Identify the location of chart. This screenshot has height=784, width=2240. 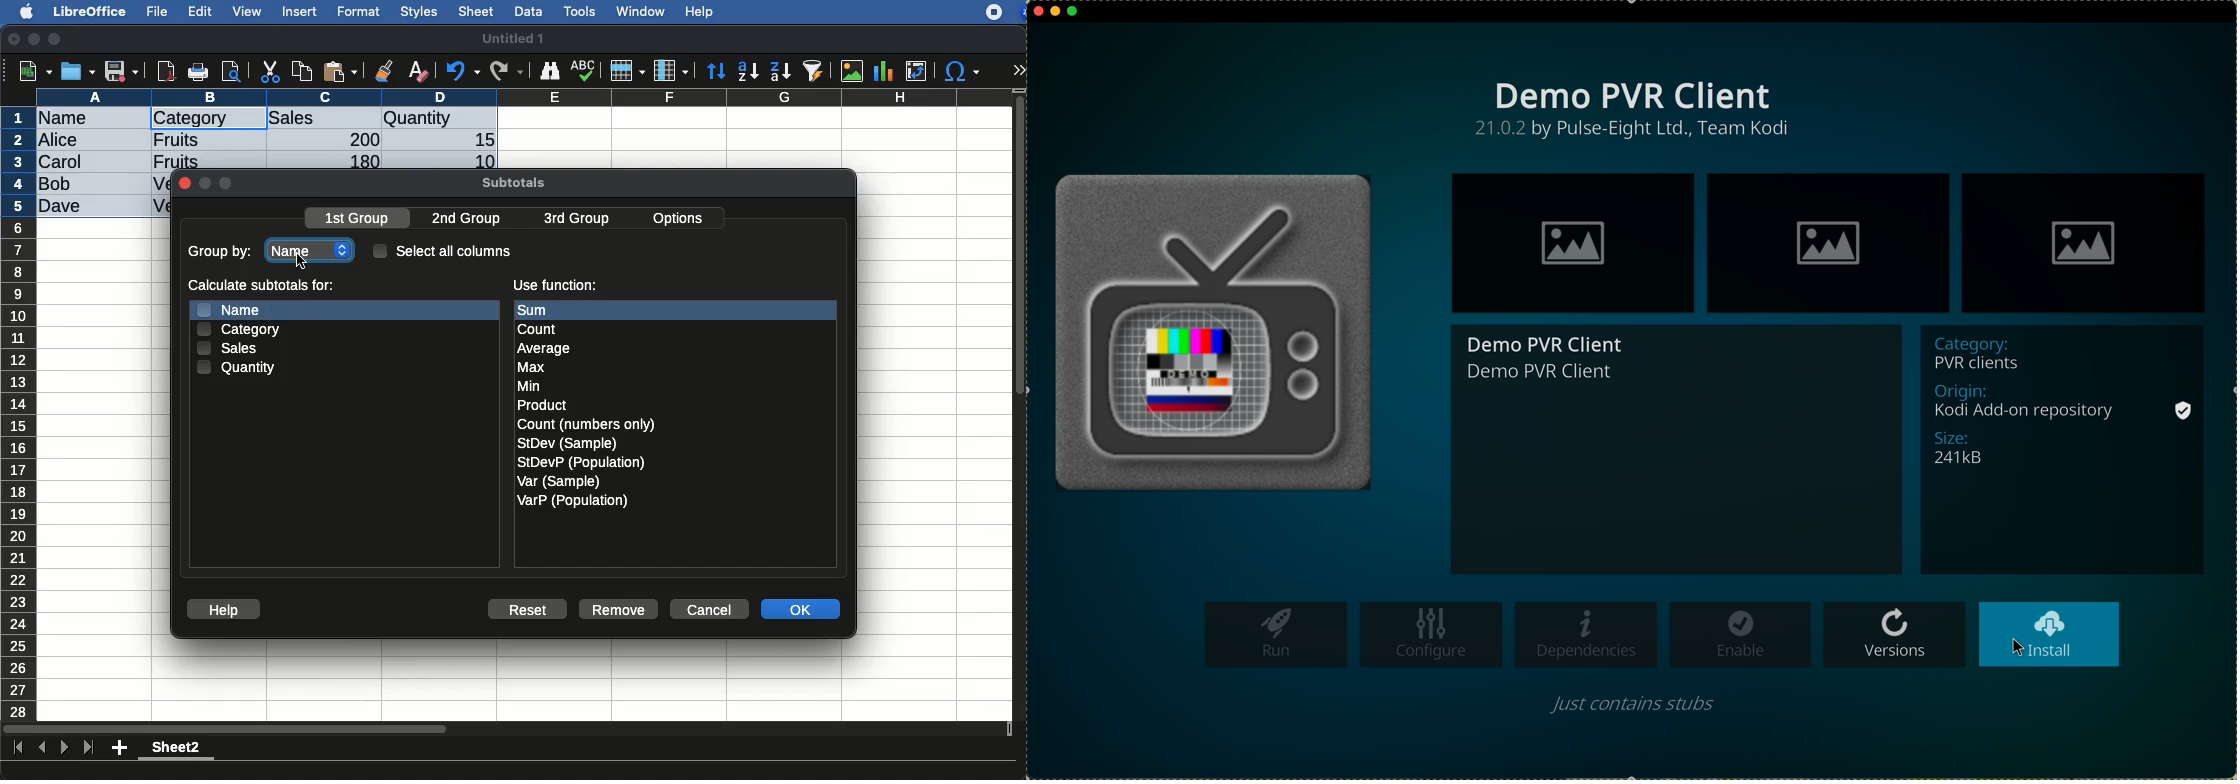
(884, 71).